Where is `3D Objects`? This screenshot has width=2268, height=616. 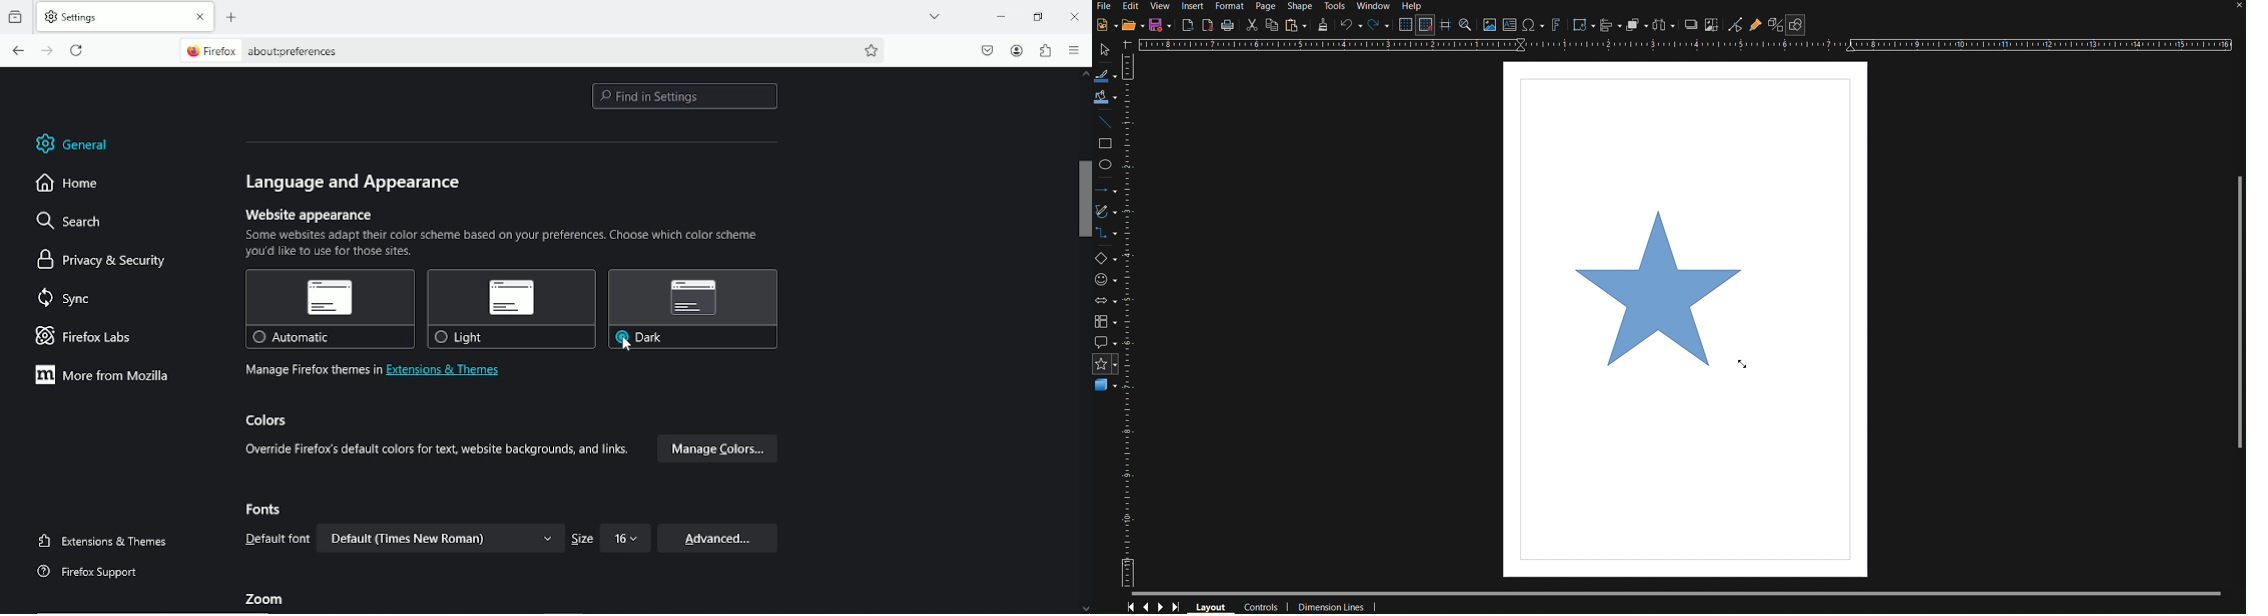 3D Objects is located at coordinates (1106, 389).